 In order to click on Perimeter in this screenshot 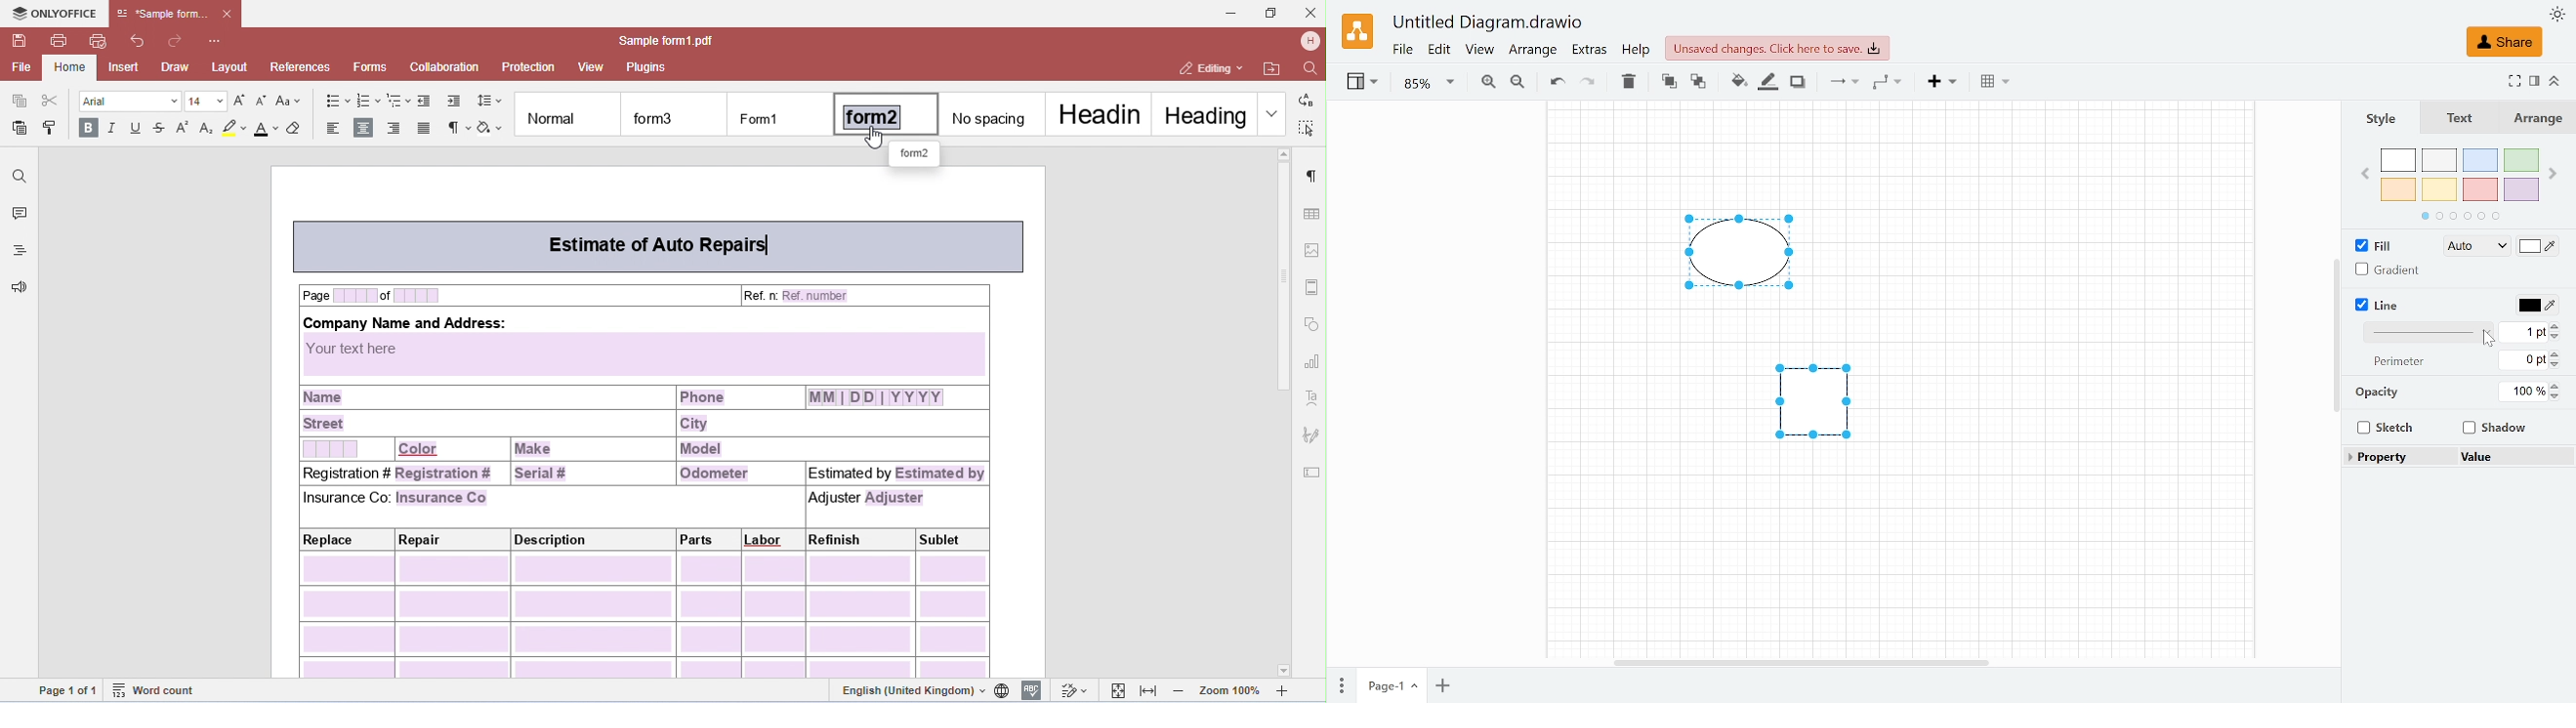, I will do `click(2520, 361)`.